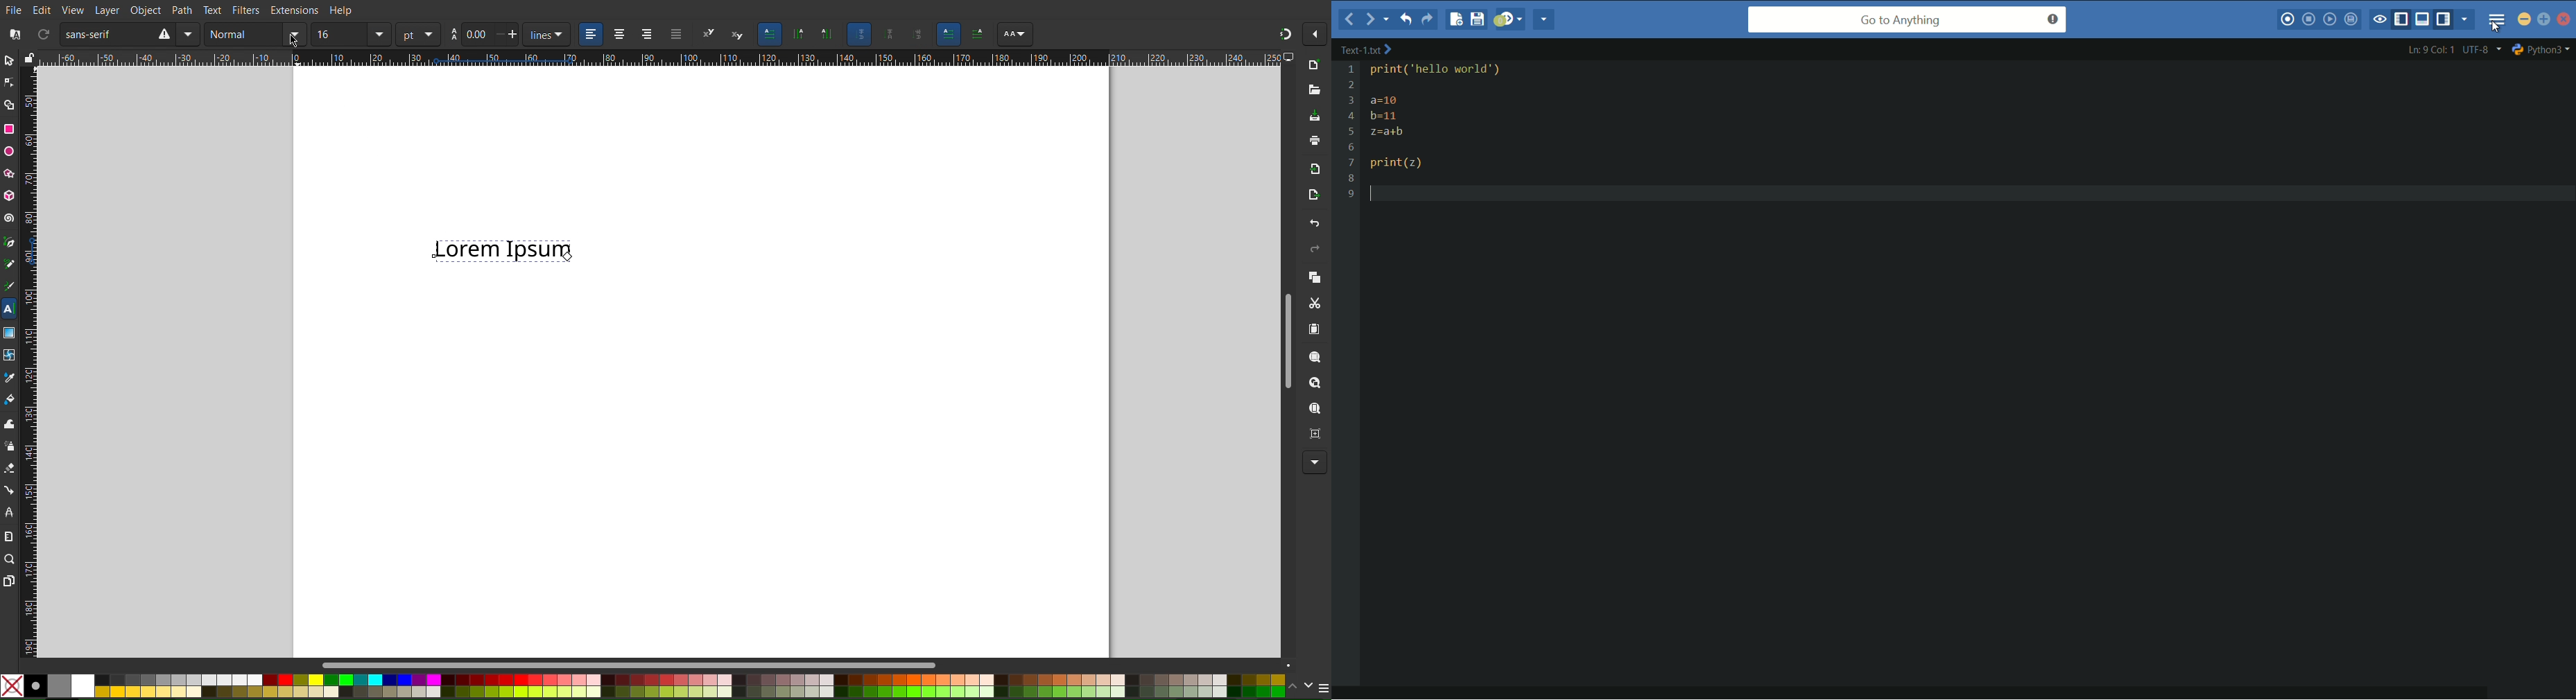 Image resolution: width=2576 pixels, height=700 pixels. I want to click on Options, so click(1316, 35).